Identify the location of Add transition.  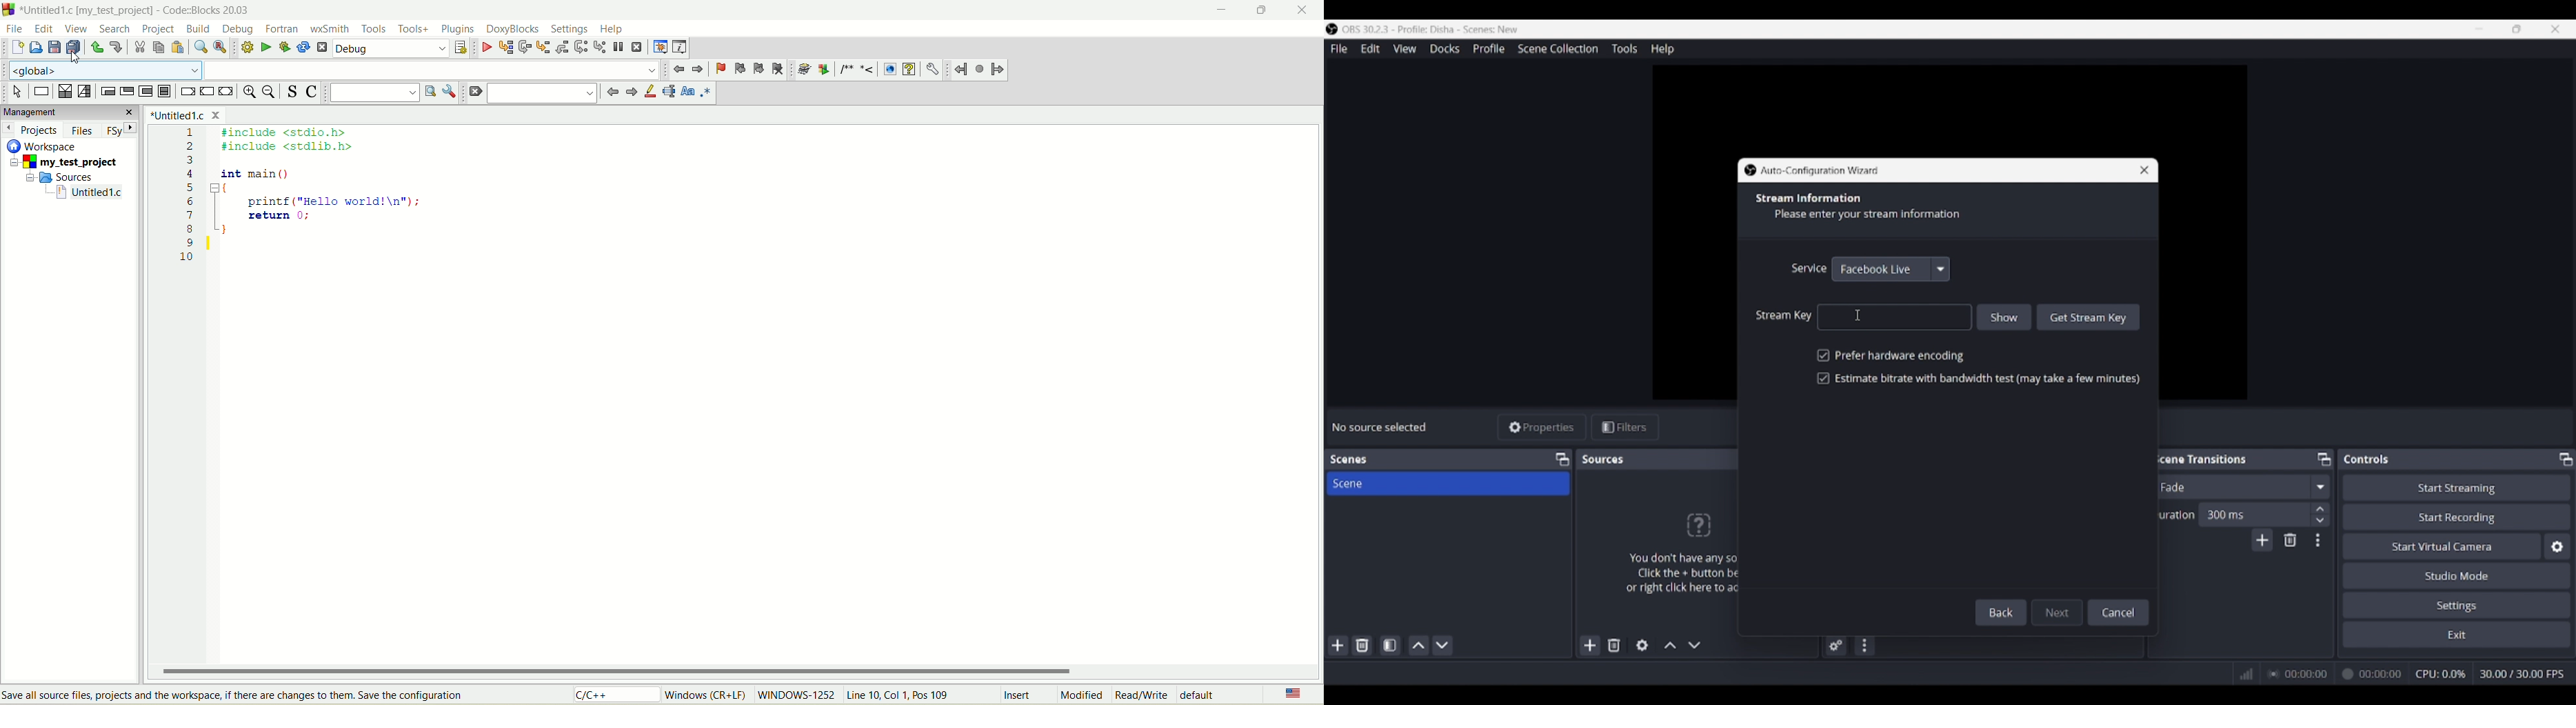
(2262, 540).